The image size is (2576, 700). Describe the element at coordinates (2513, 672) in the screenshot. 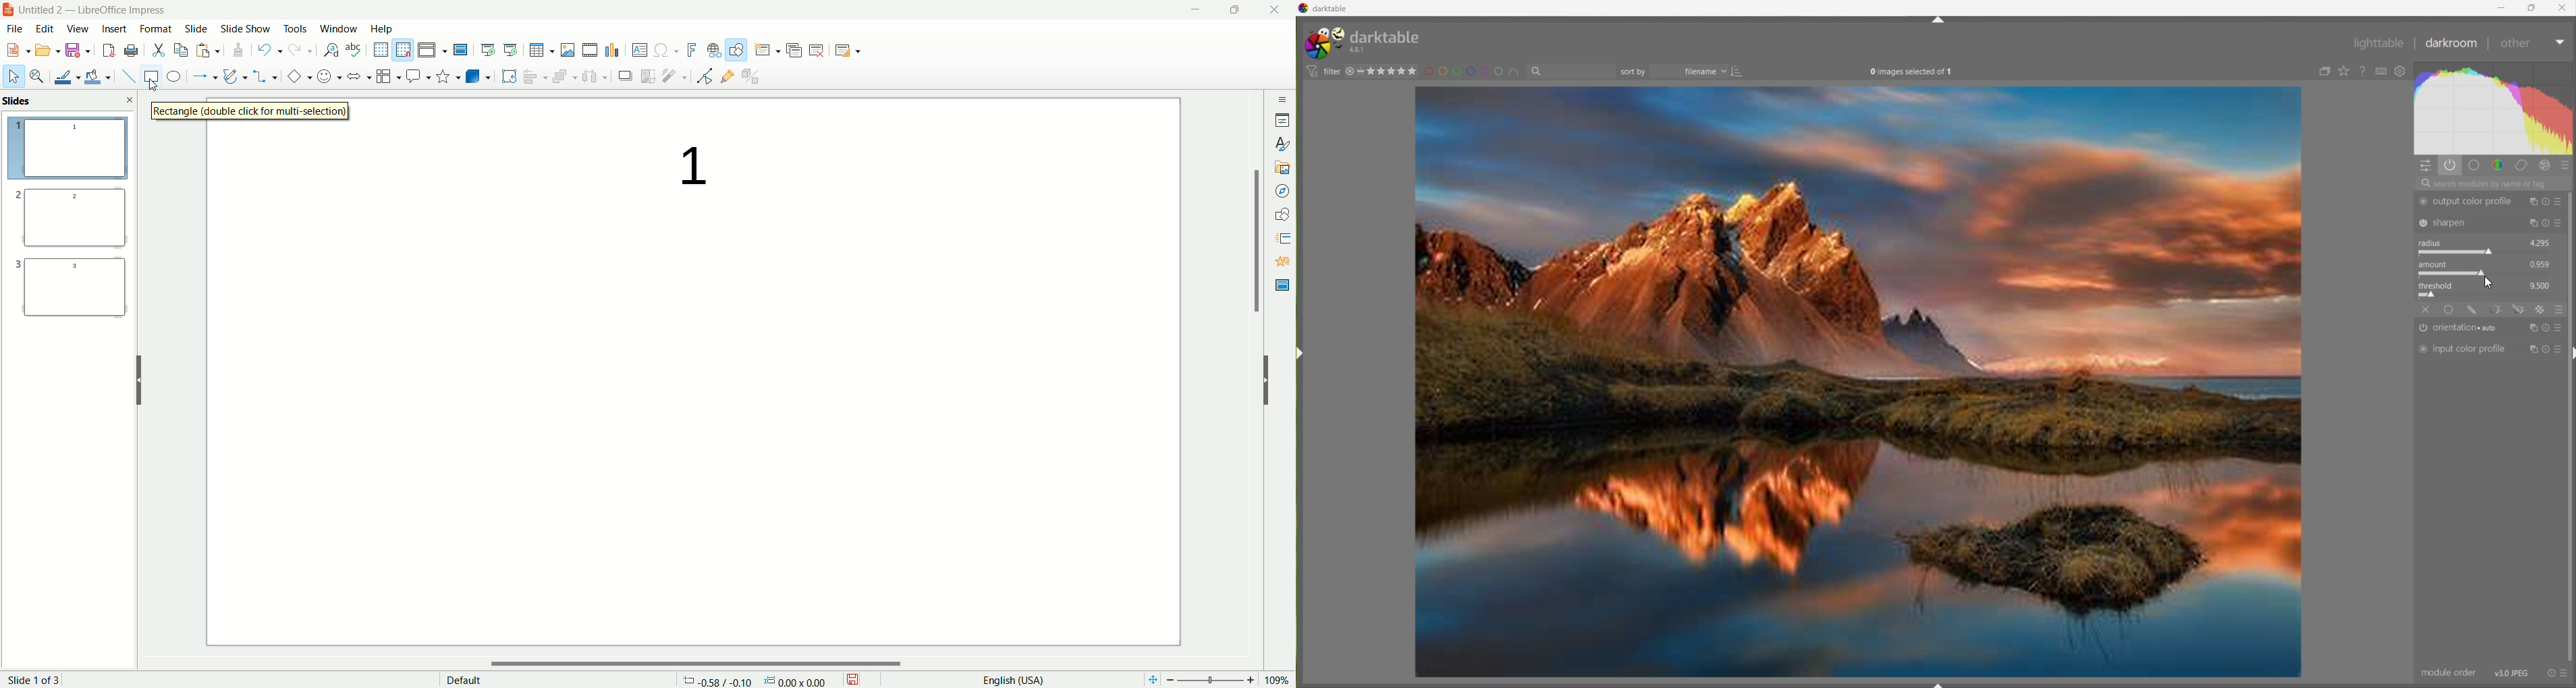

I see `Details ` at that location.